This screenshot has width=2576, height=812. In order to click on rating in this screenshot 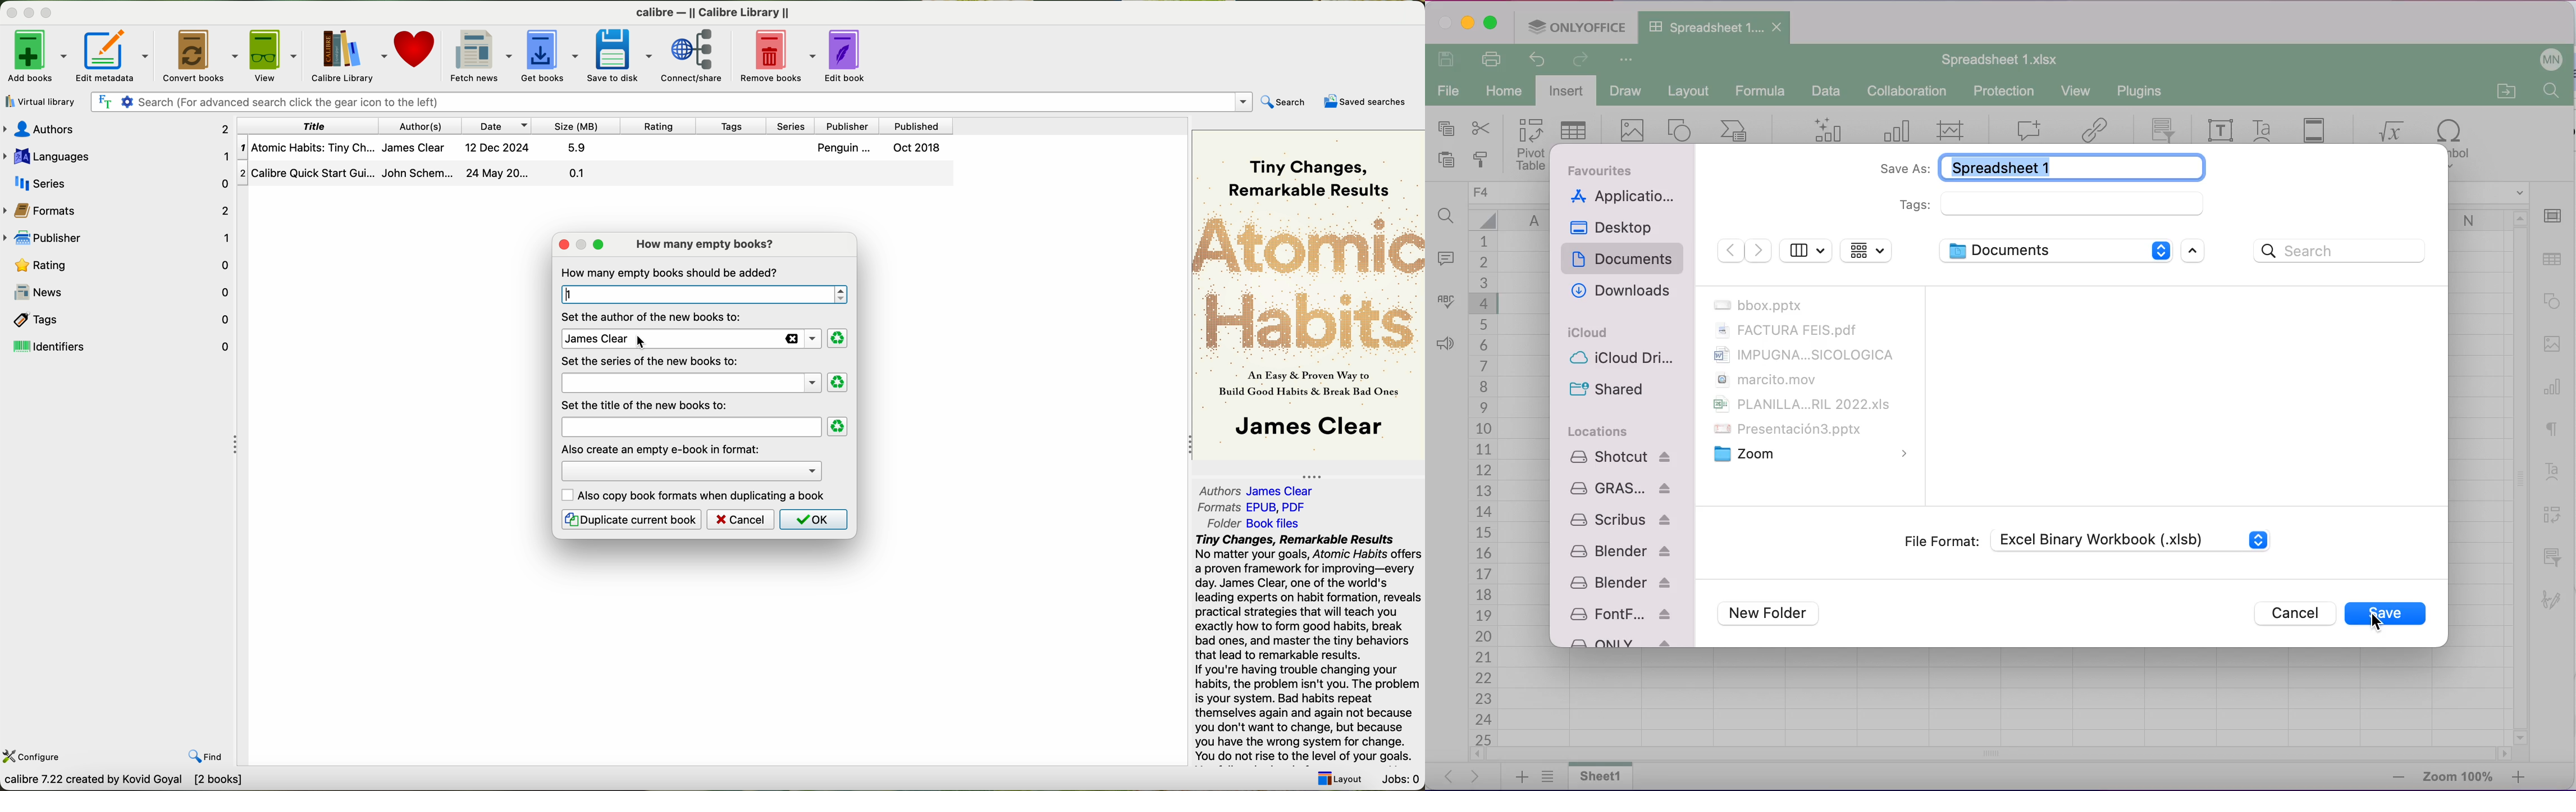, I will do `click(663, 126)`.